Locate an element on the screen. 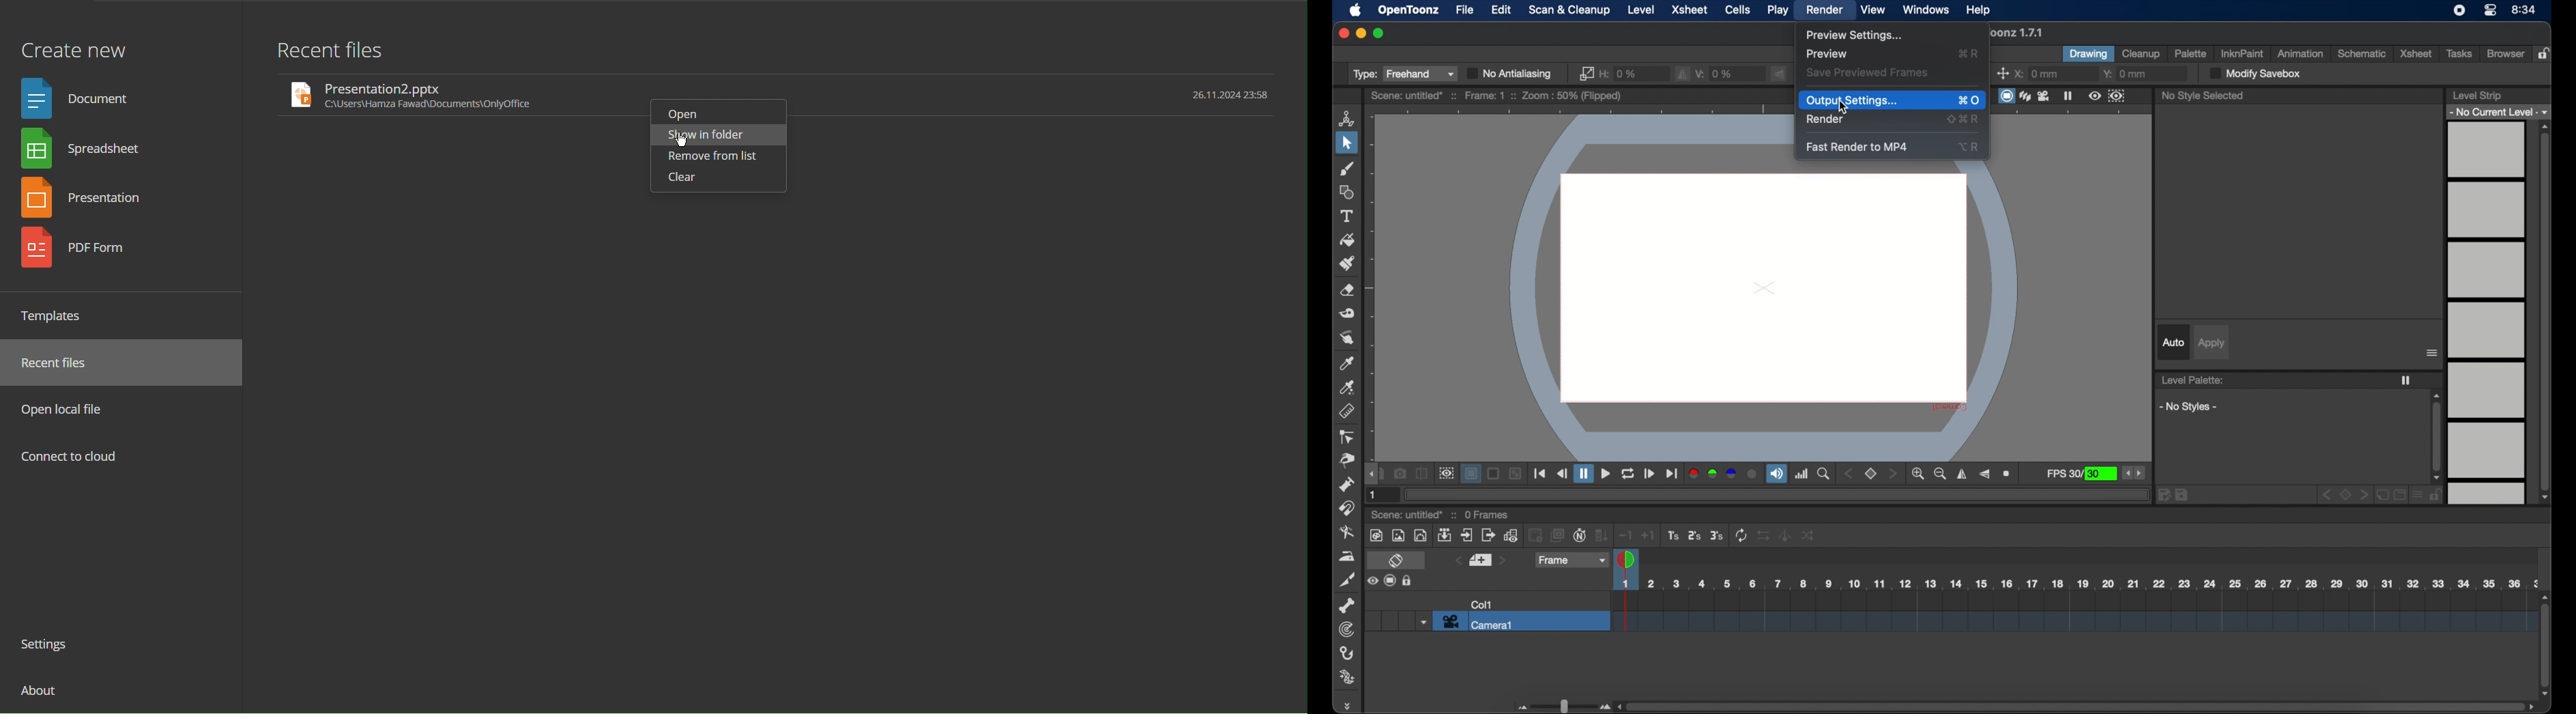  Templates is located at coordinates (57, 315).